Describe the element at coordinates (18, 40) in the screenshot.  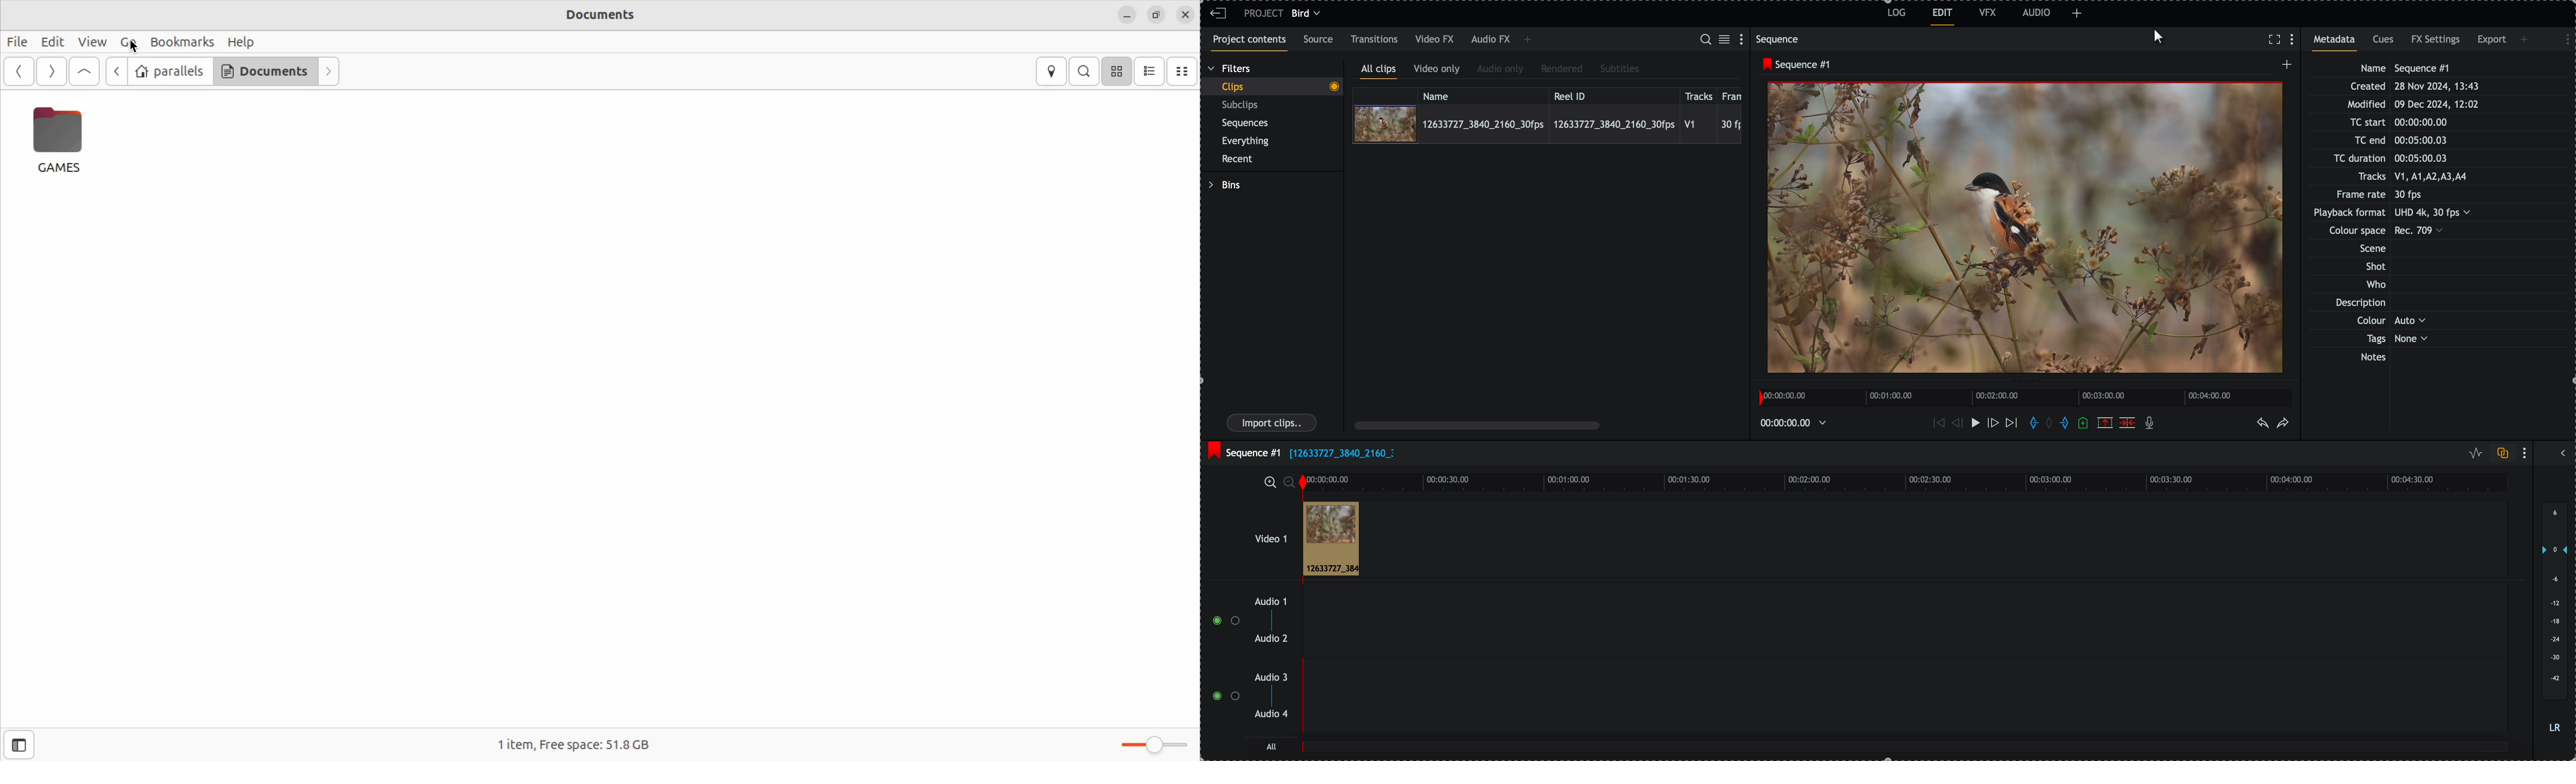
I see `file` at that location.